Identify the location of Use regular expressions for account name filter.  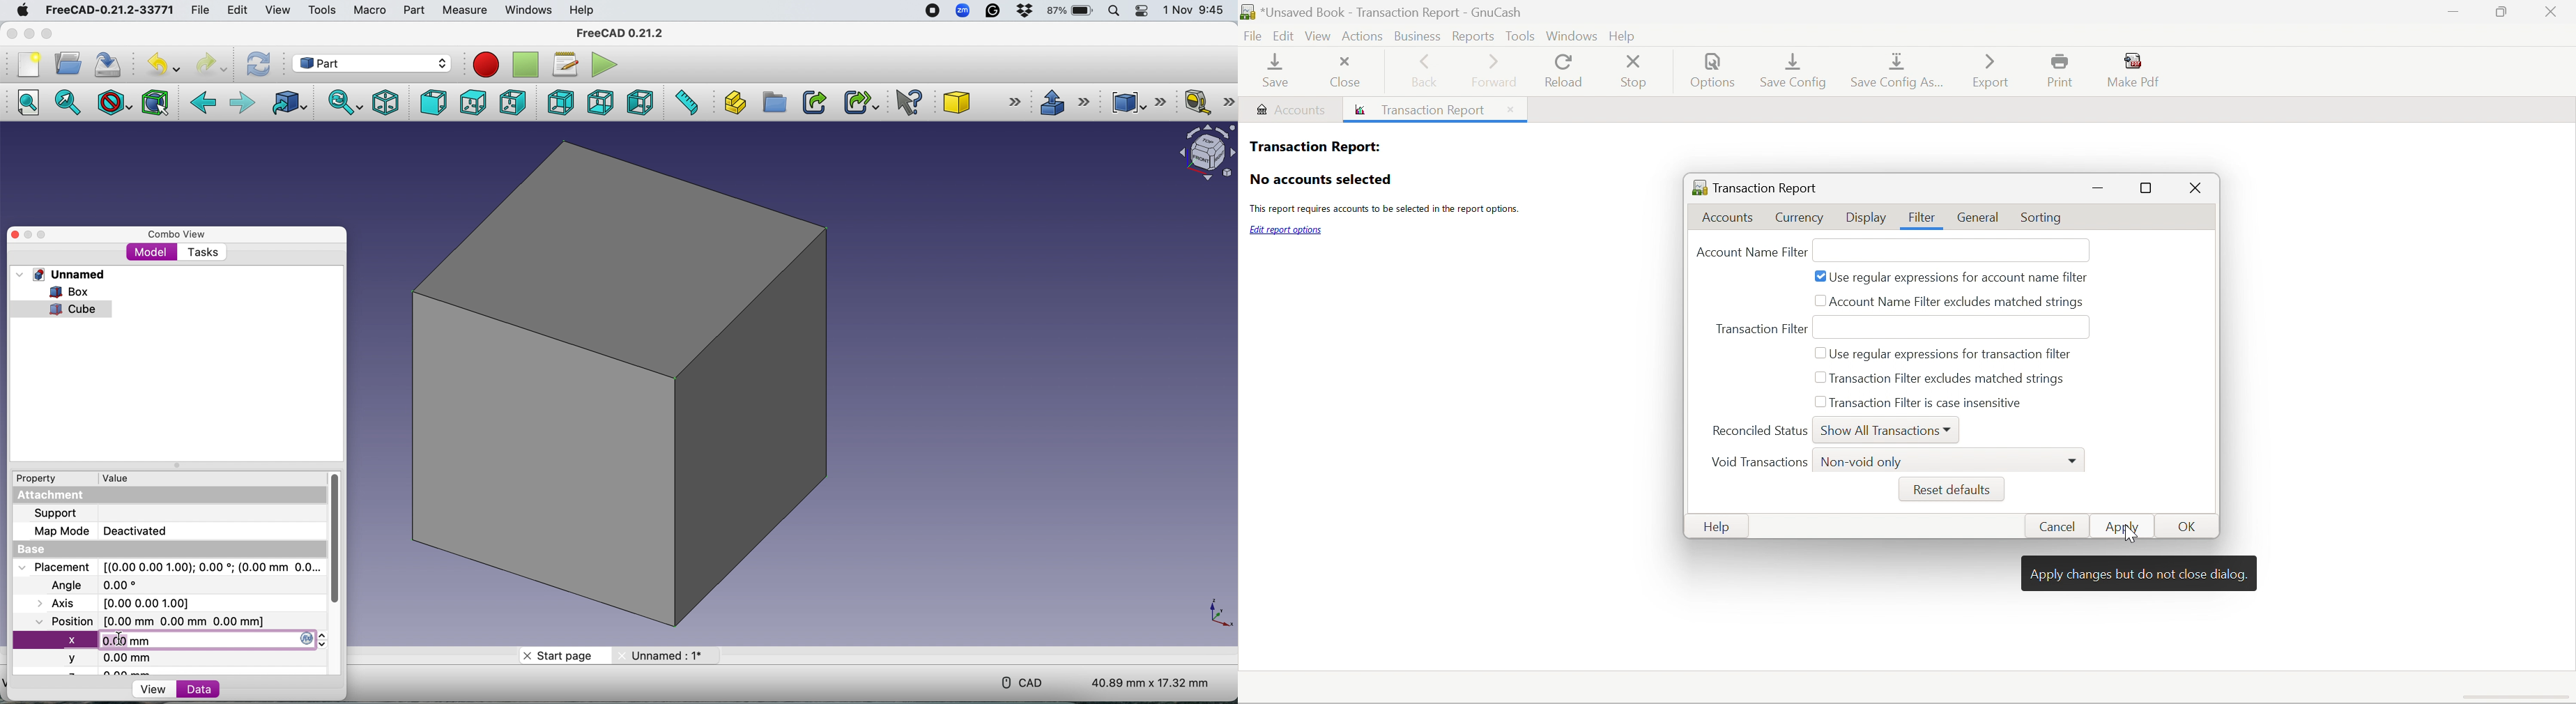
(1961, 279).